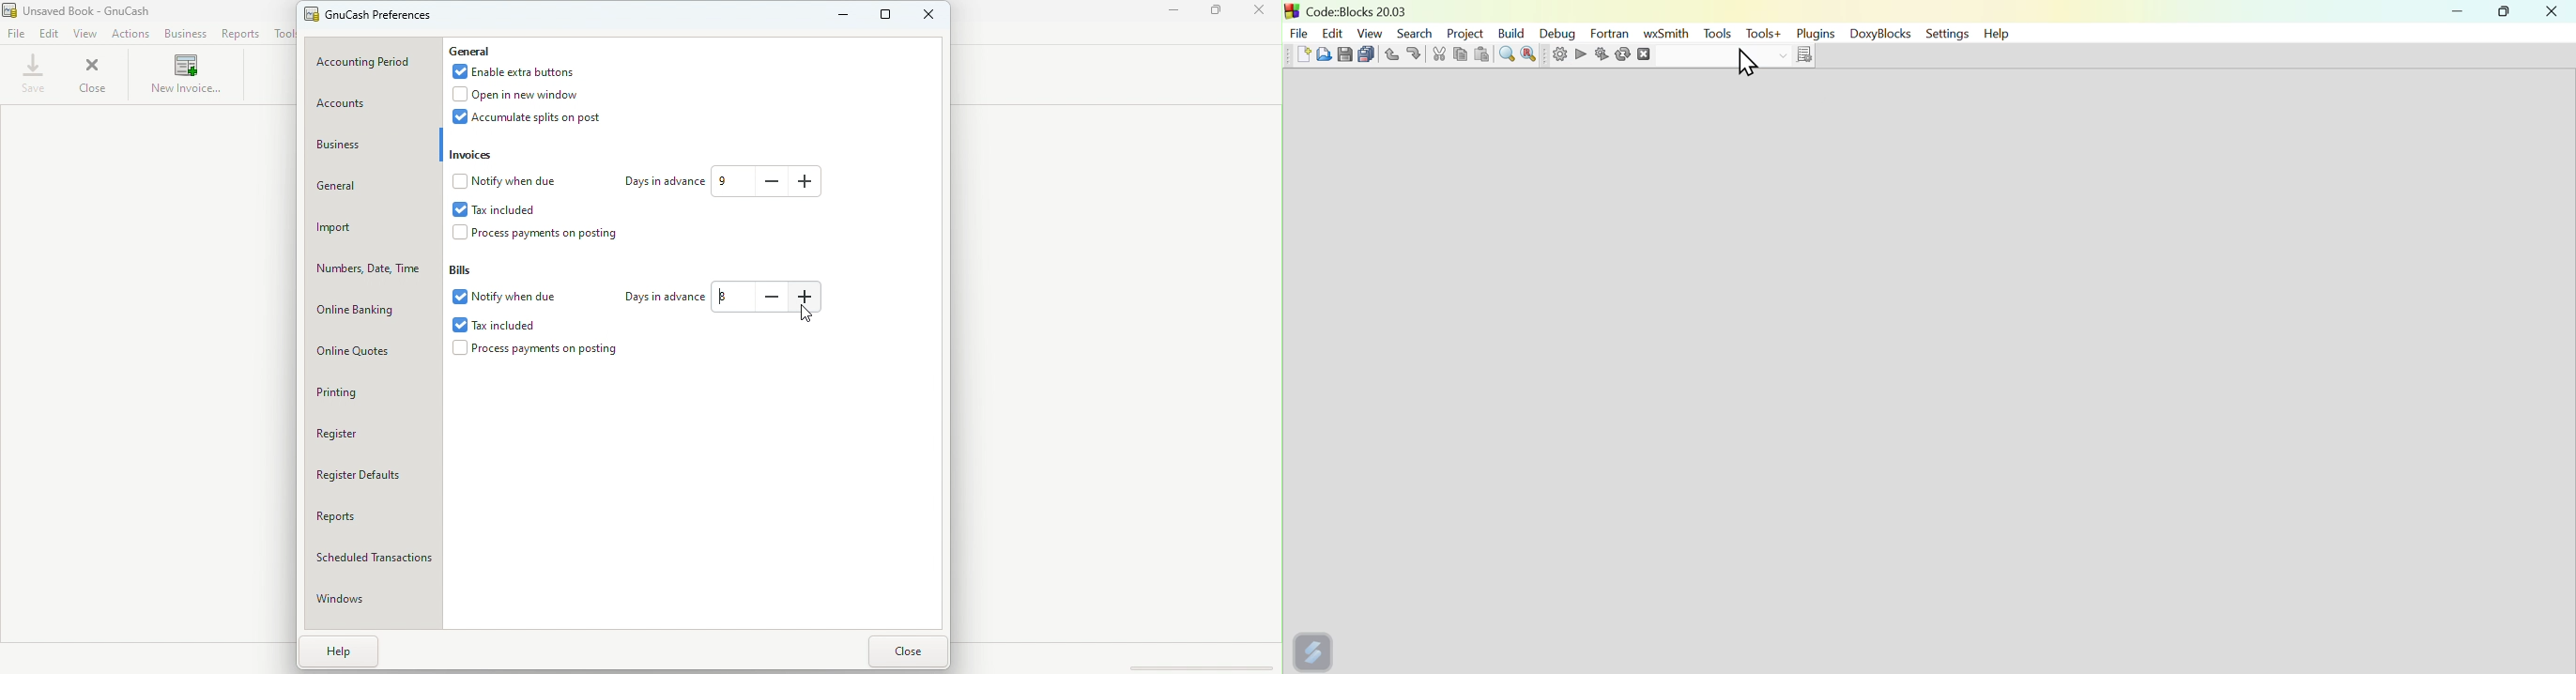  I want to click on Save multiple, so click(1366, 52).